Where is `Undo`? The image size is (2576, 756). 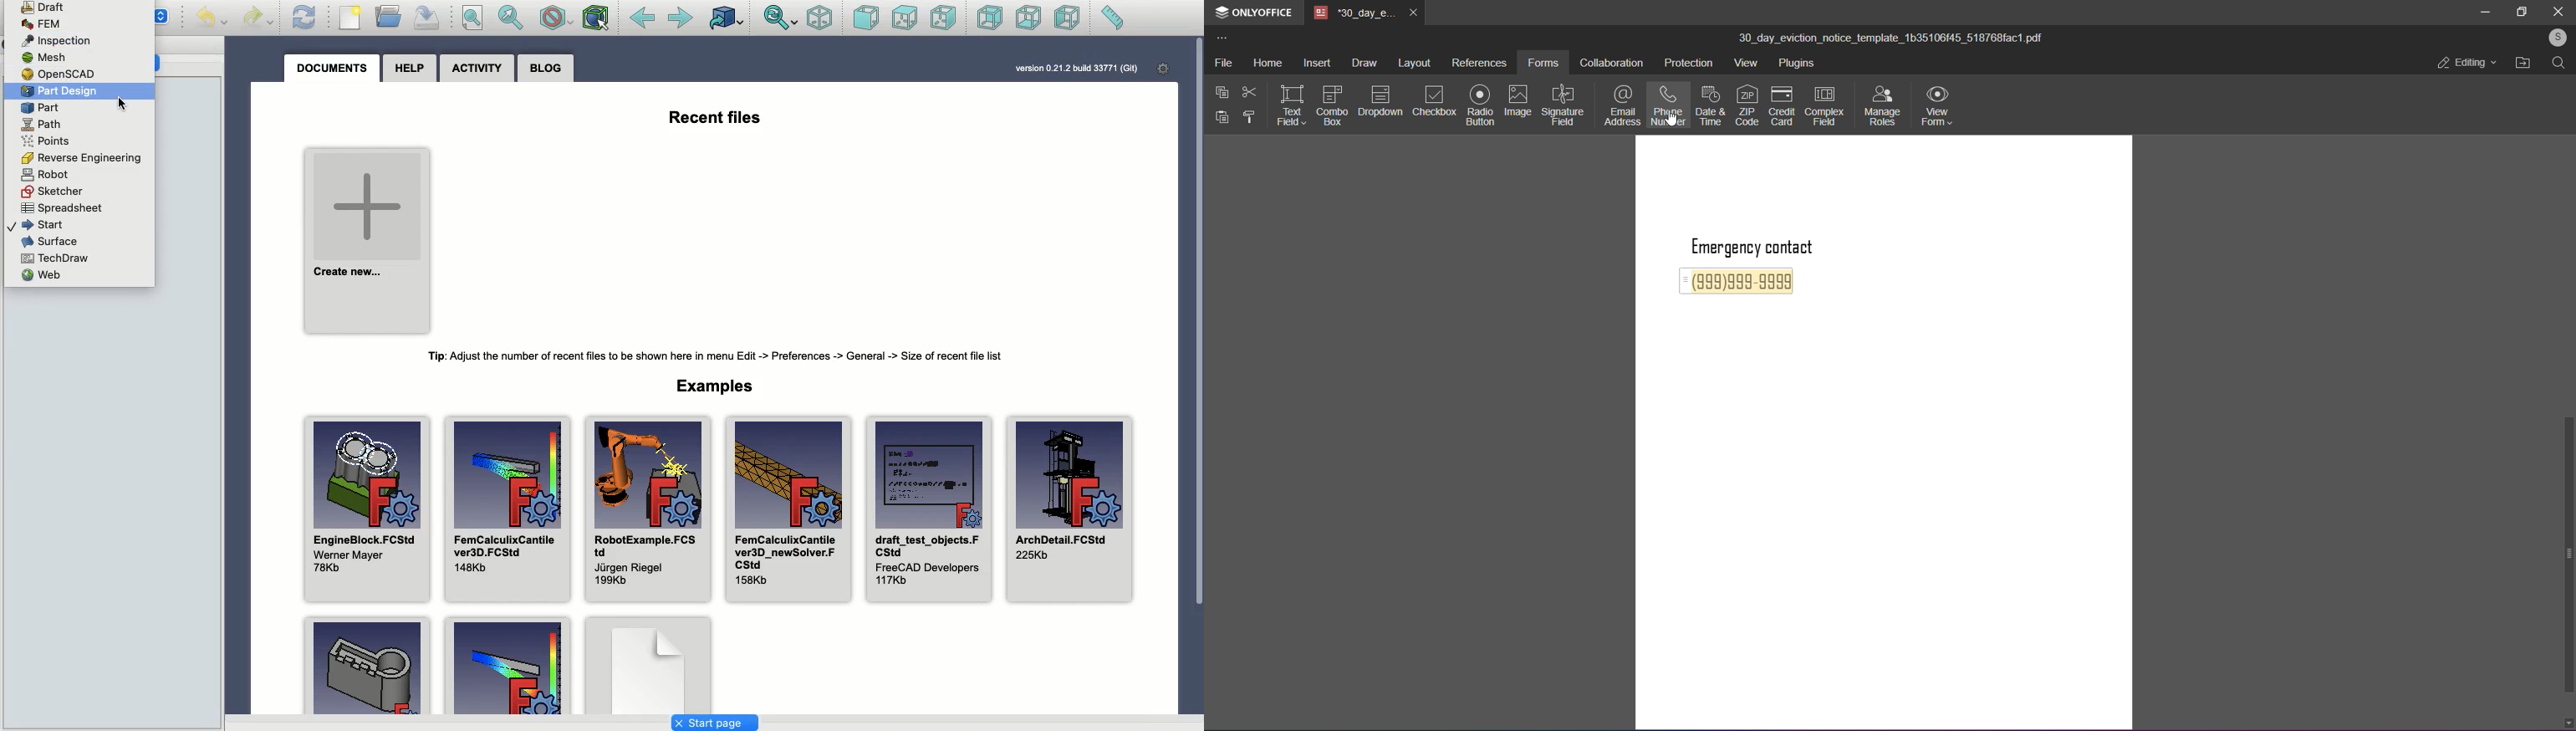 Undo is located at coordinates (214, 20).